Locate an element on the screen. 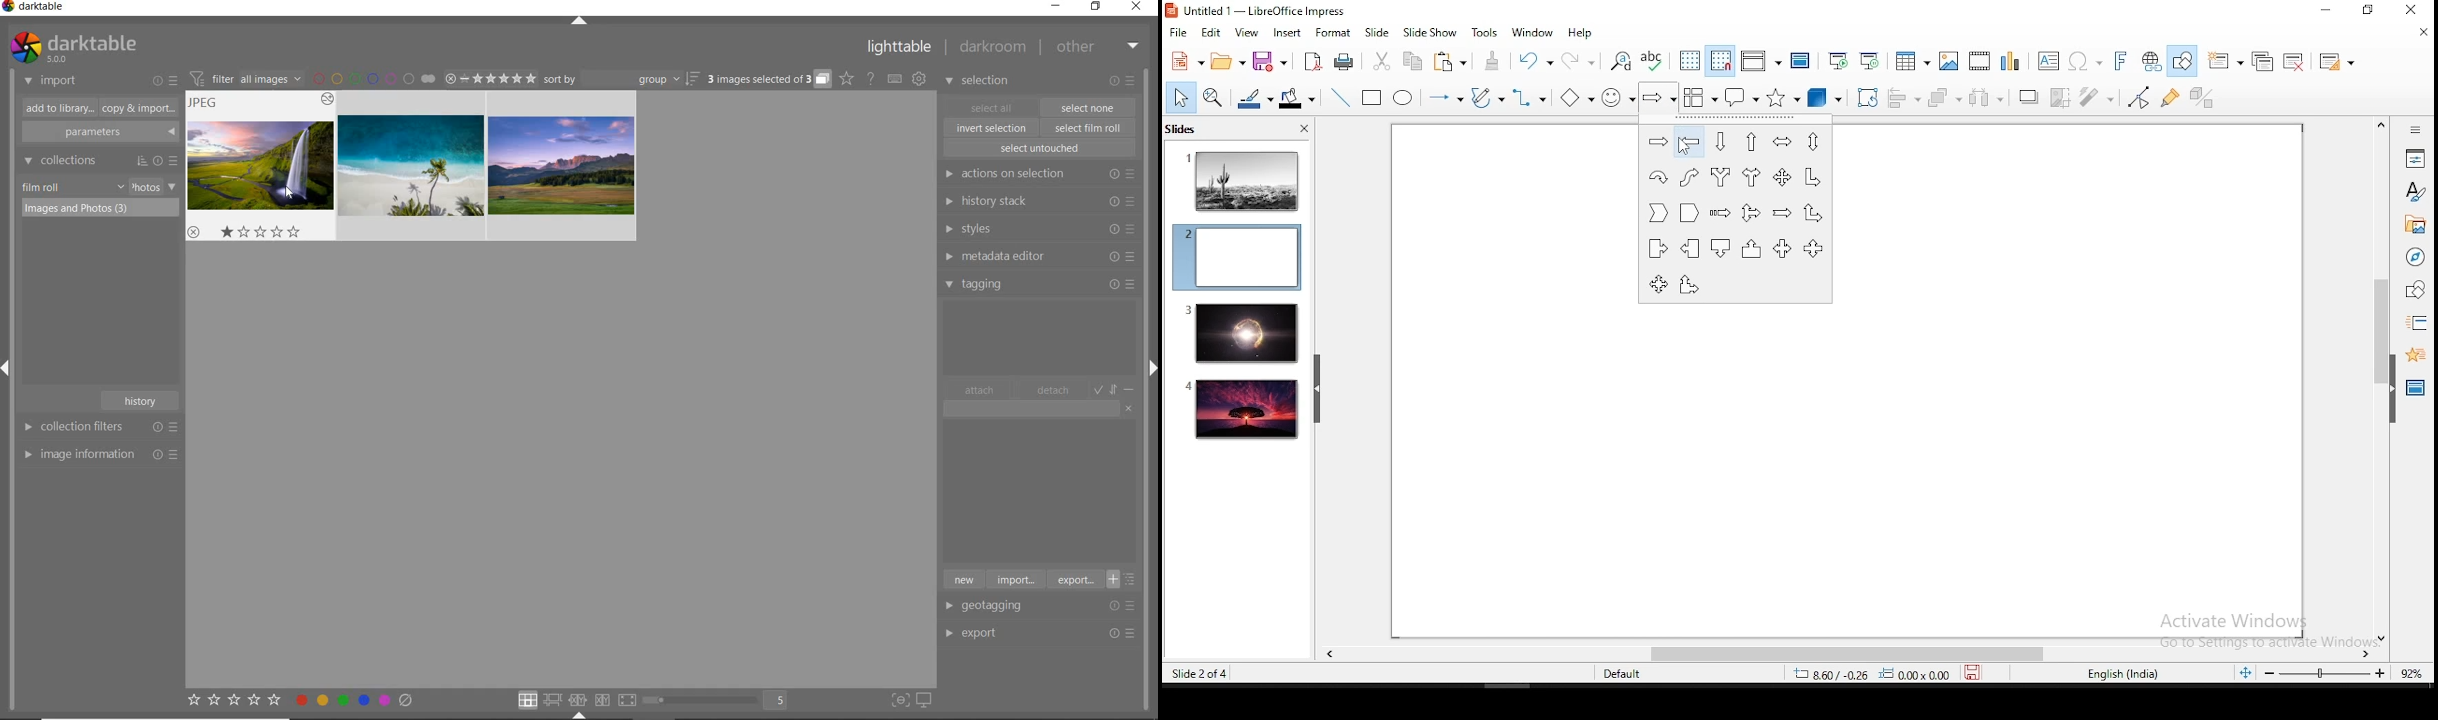  rectangle is located at coordinates (1373, 99).